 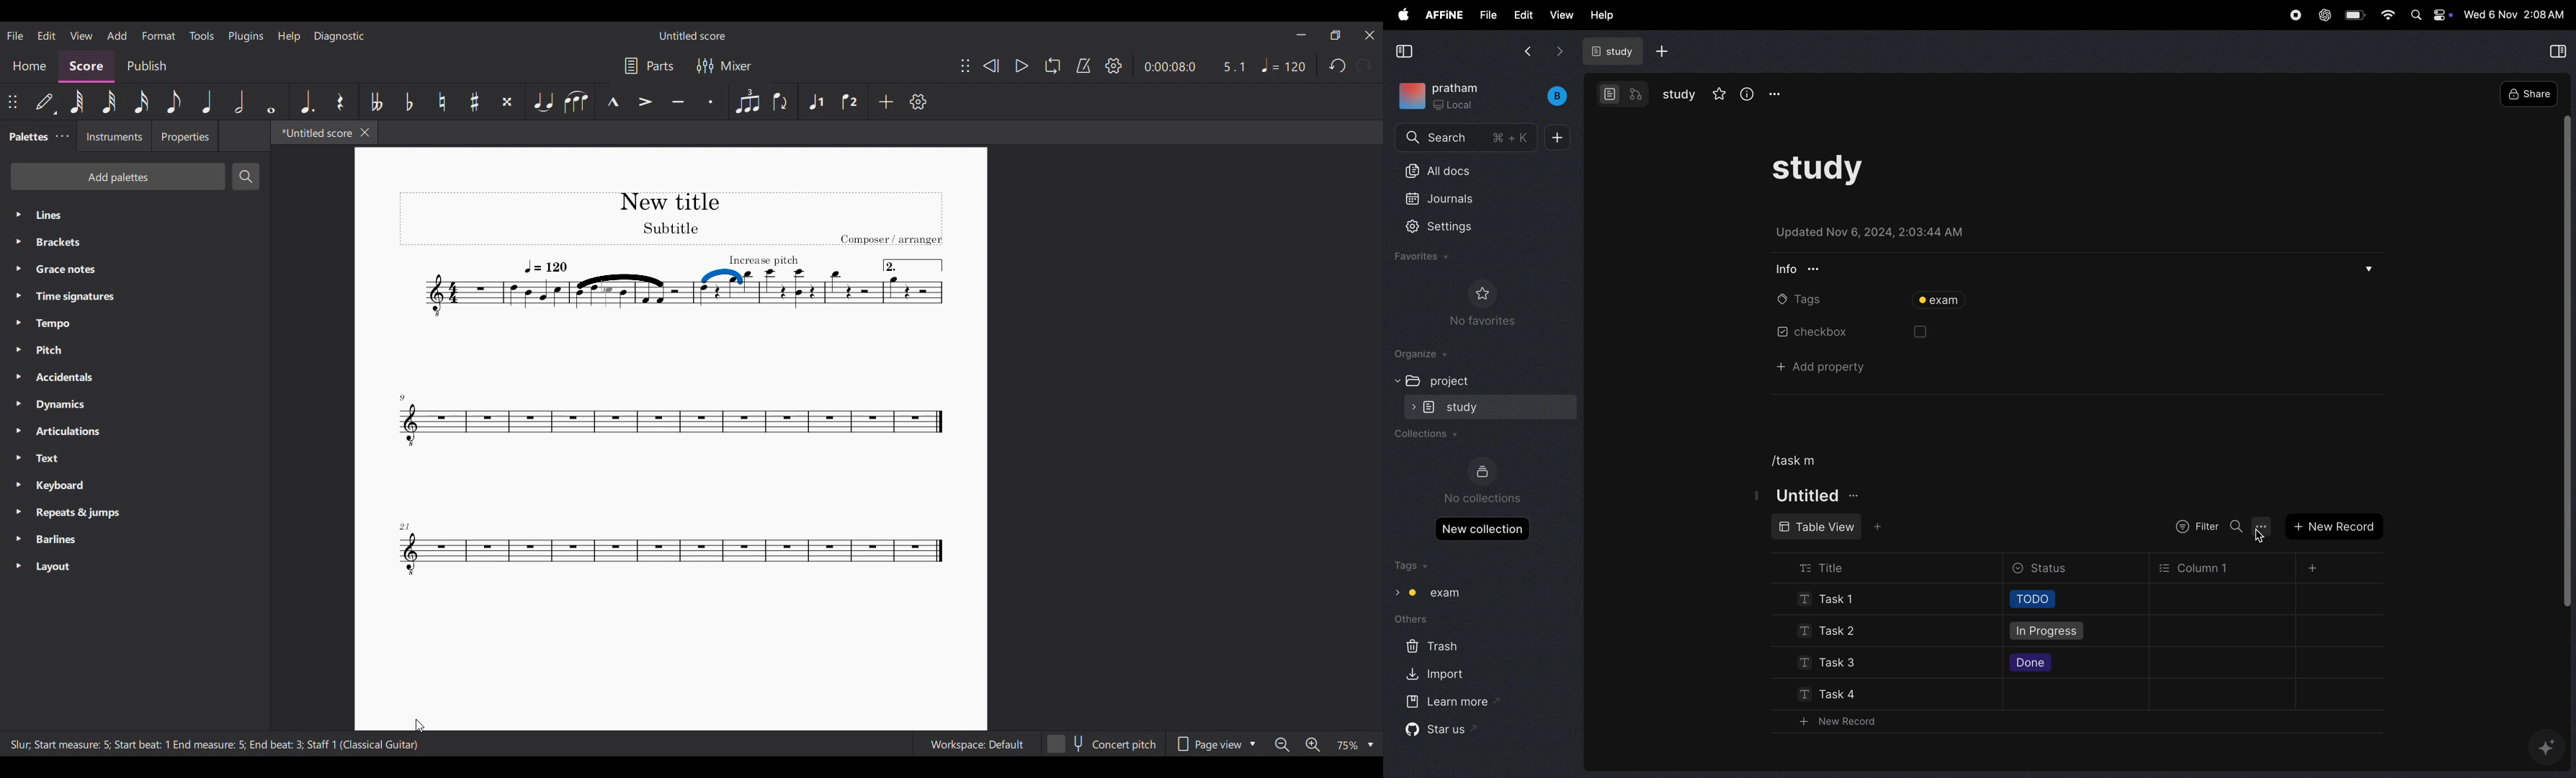 I want to click on Accidentals, so click(x=134, y=377).